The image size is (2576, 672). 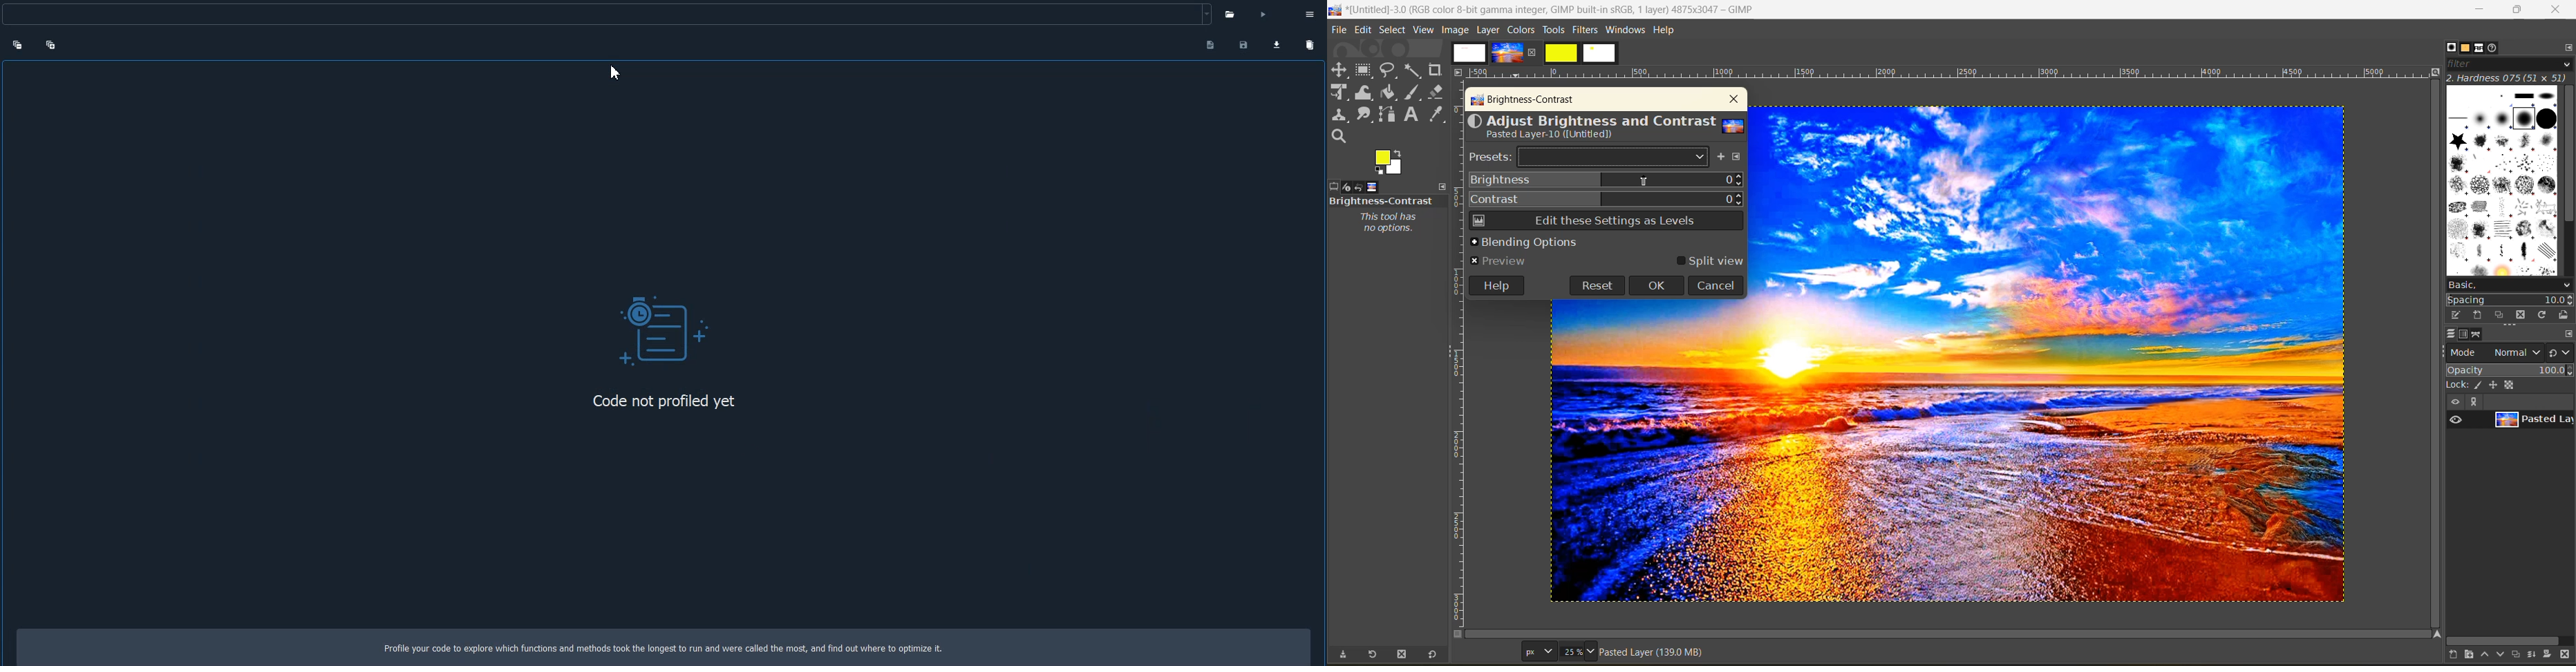 I want to click on brightness, so click(x=1606, y=180).